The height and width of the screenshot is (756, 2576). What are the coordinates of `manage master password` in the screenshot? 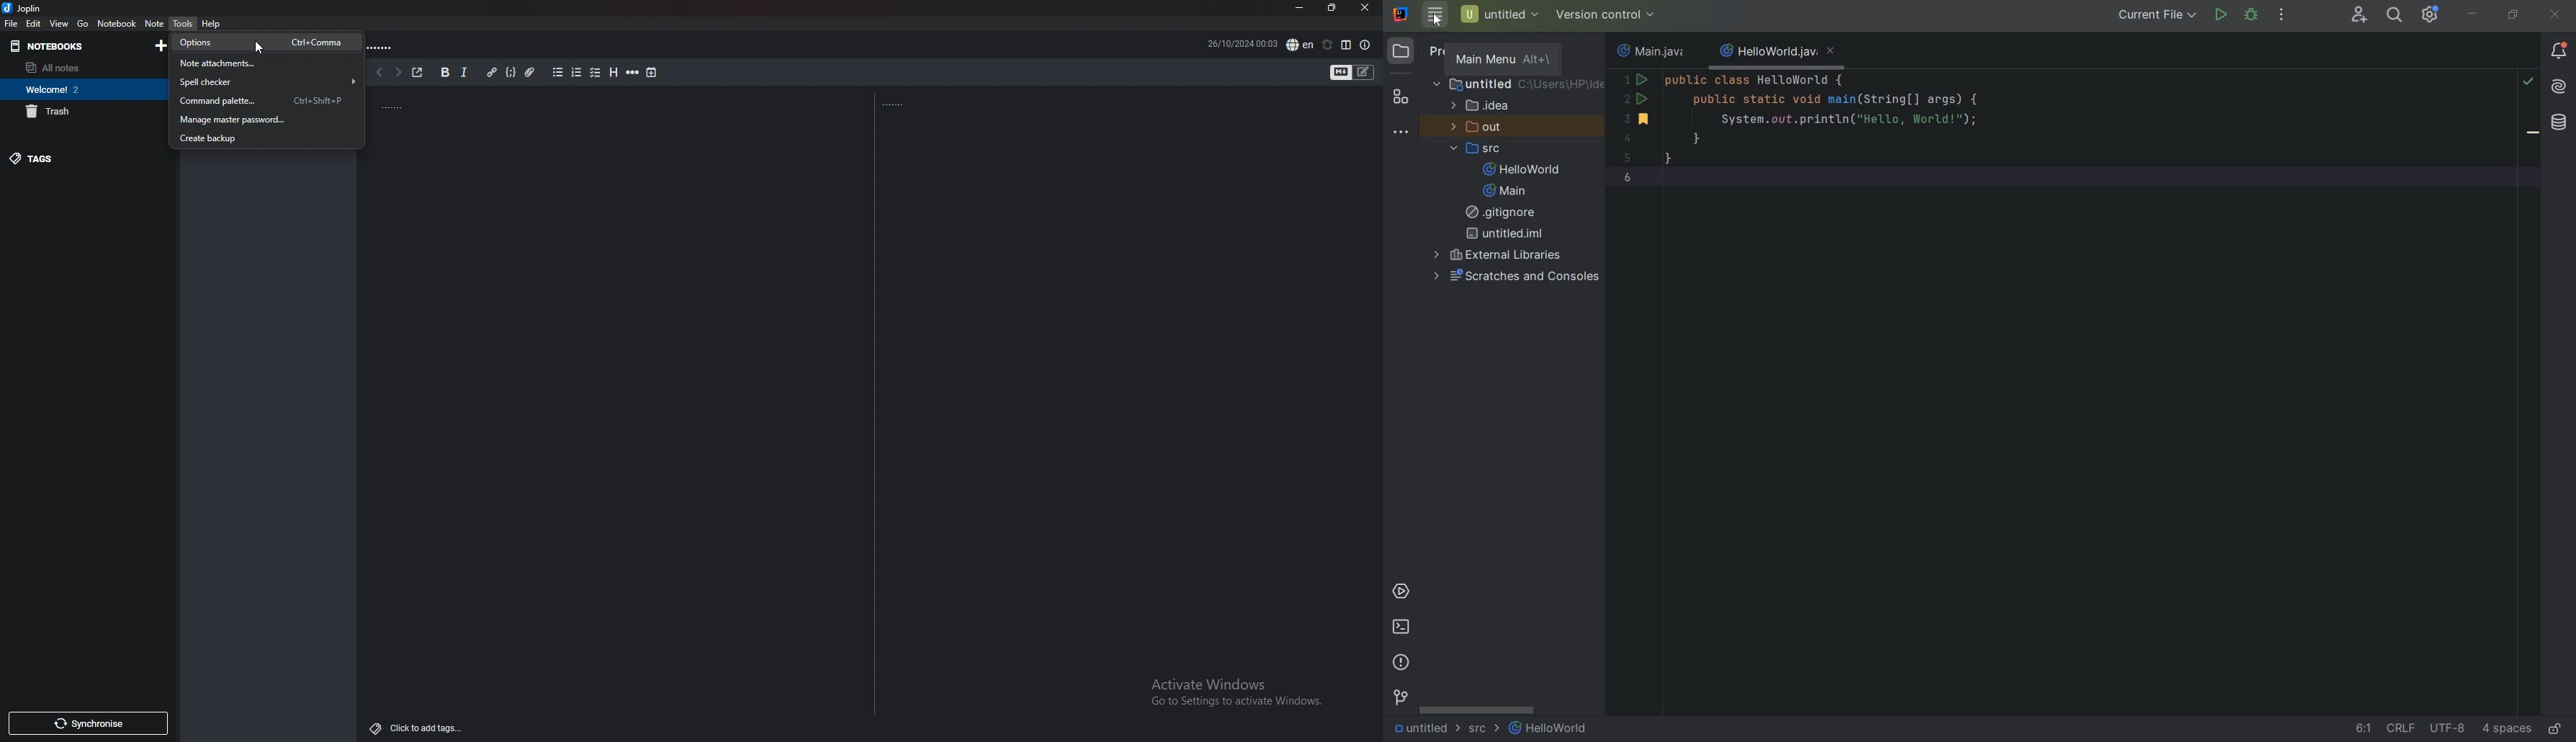 It's located at (261, 119).